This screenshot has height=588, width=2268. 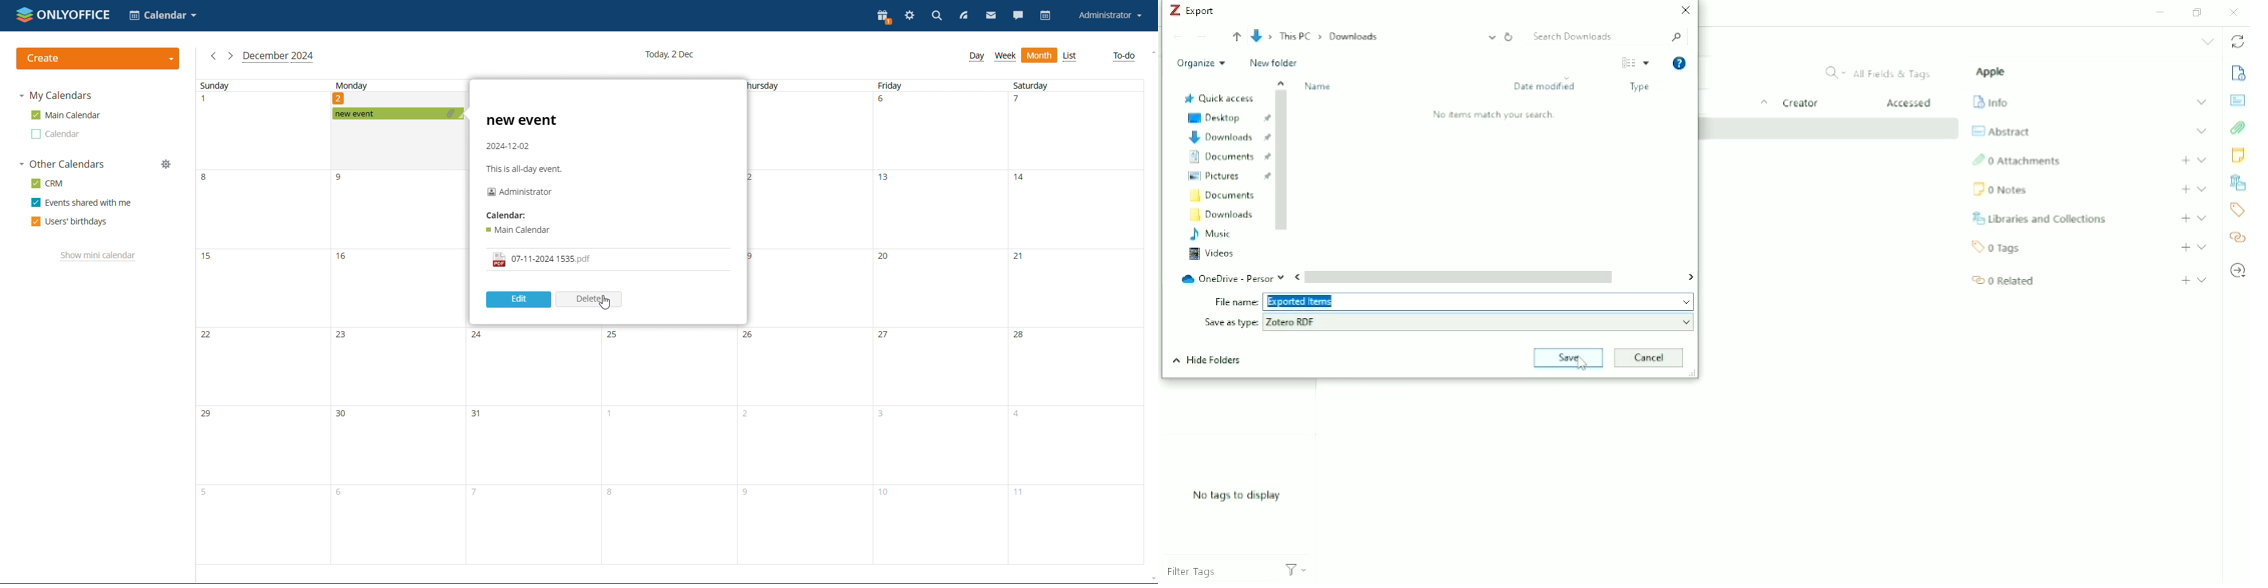 I want to click on Attachments, so click(x=2237, y=128).